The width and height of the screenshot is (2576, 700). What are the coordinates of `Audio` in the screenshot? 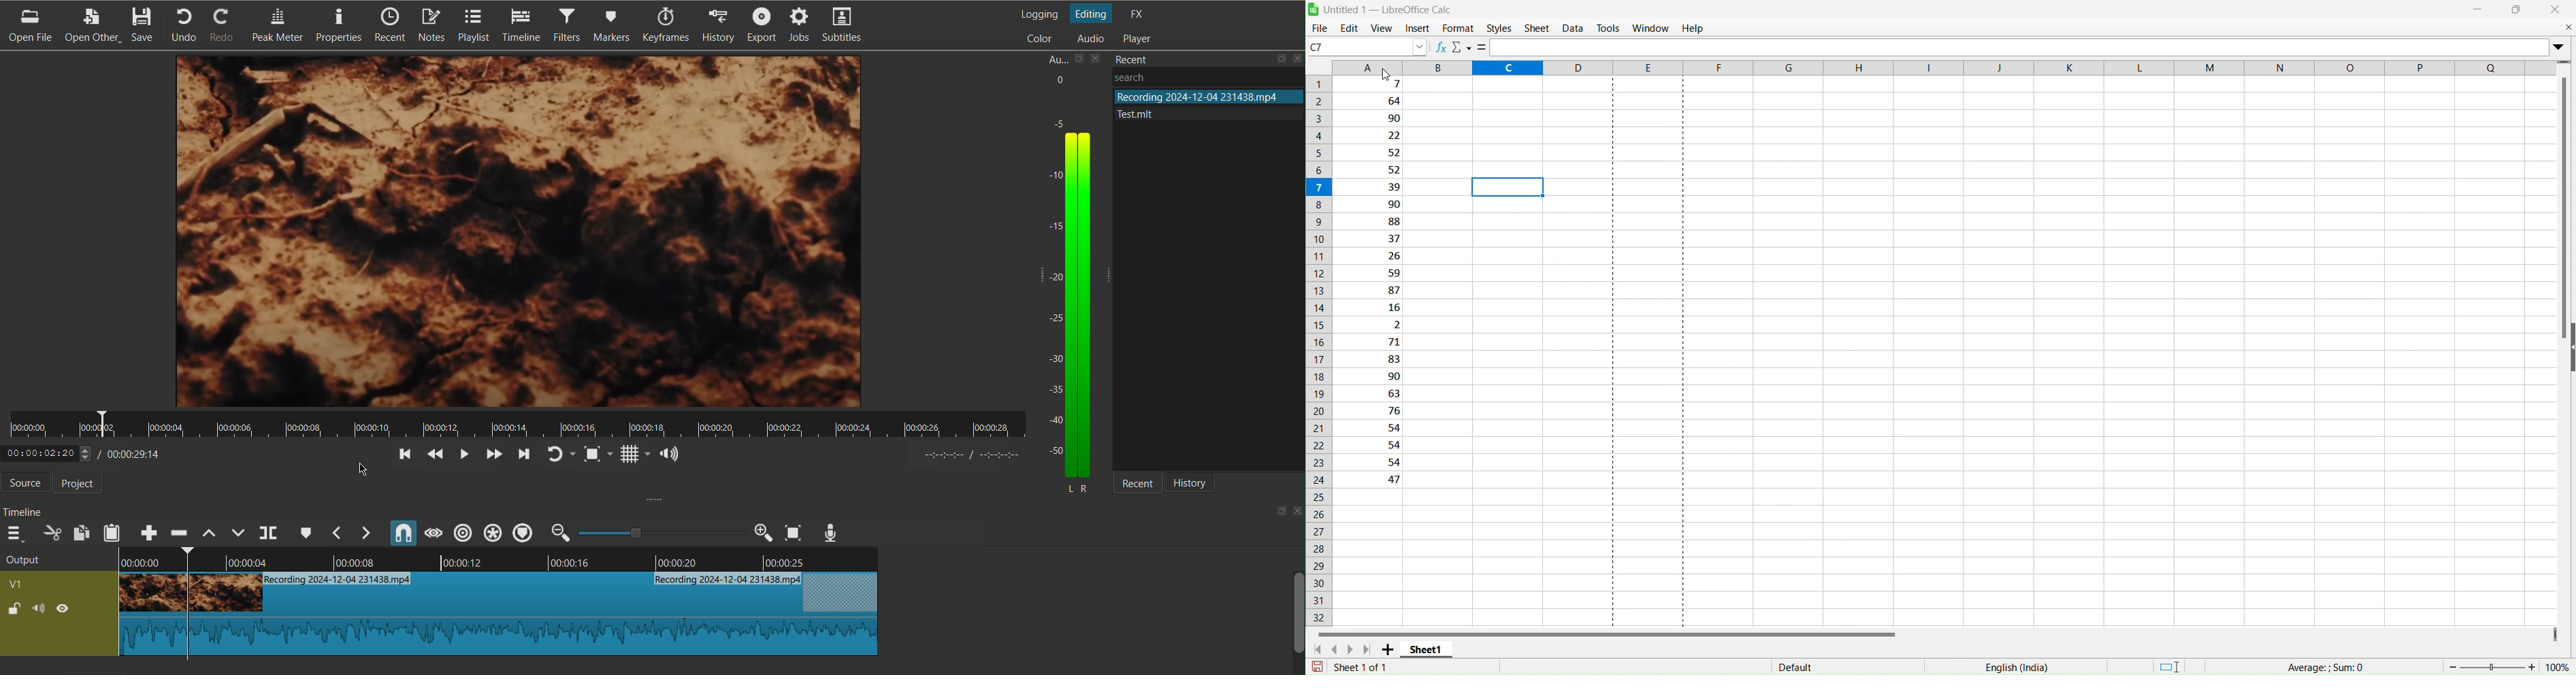 It's located at (1090, 39).